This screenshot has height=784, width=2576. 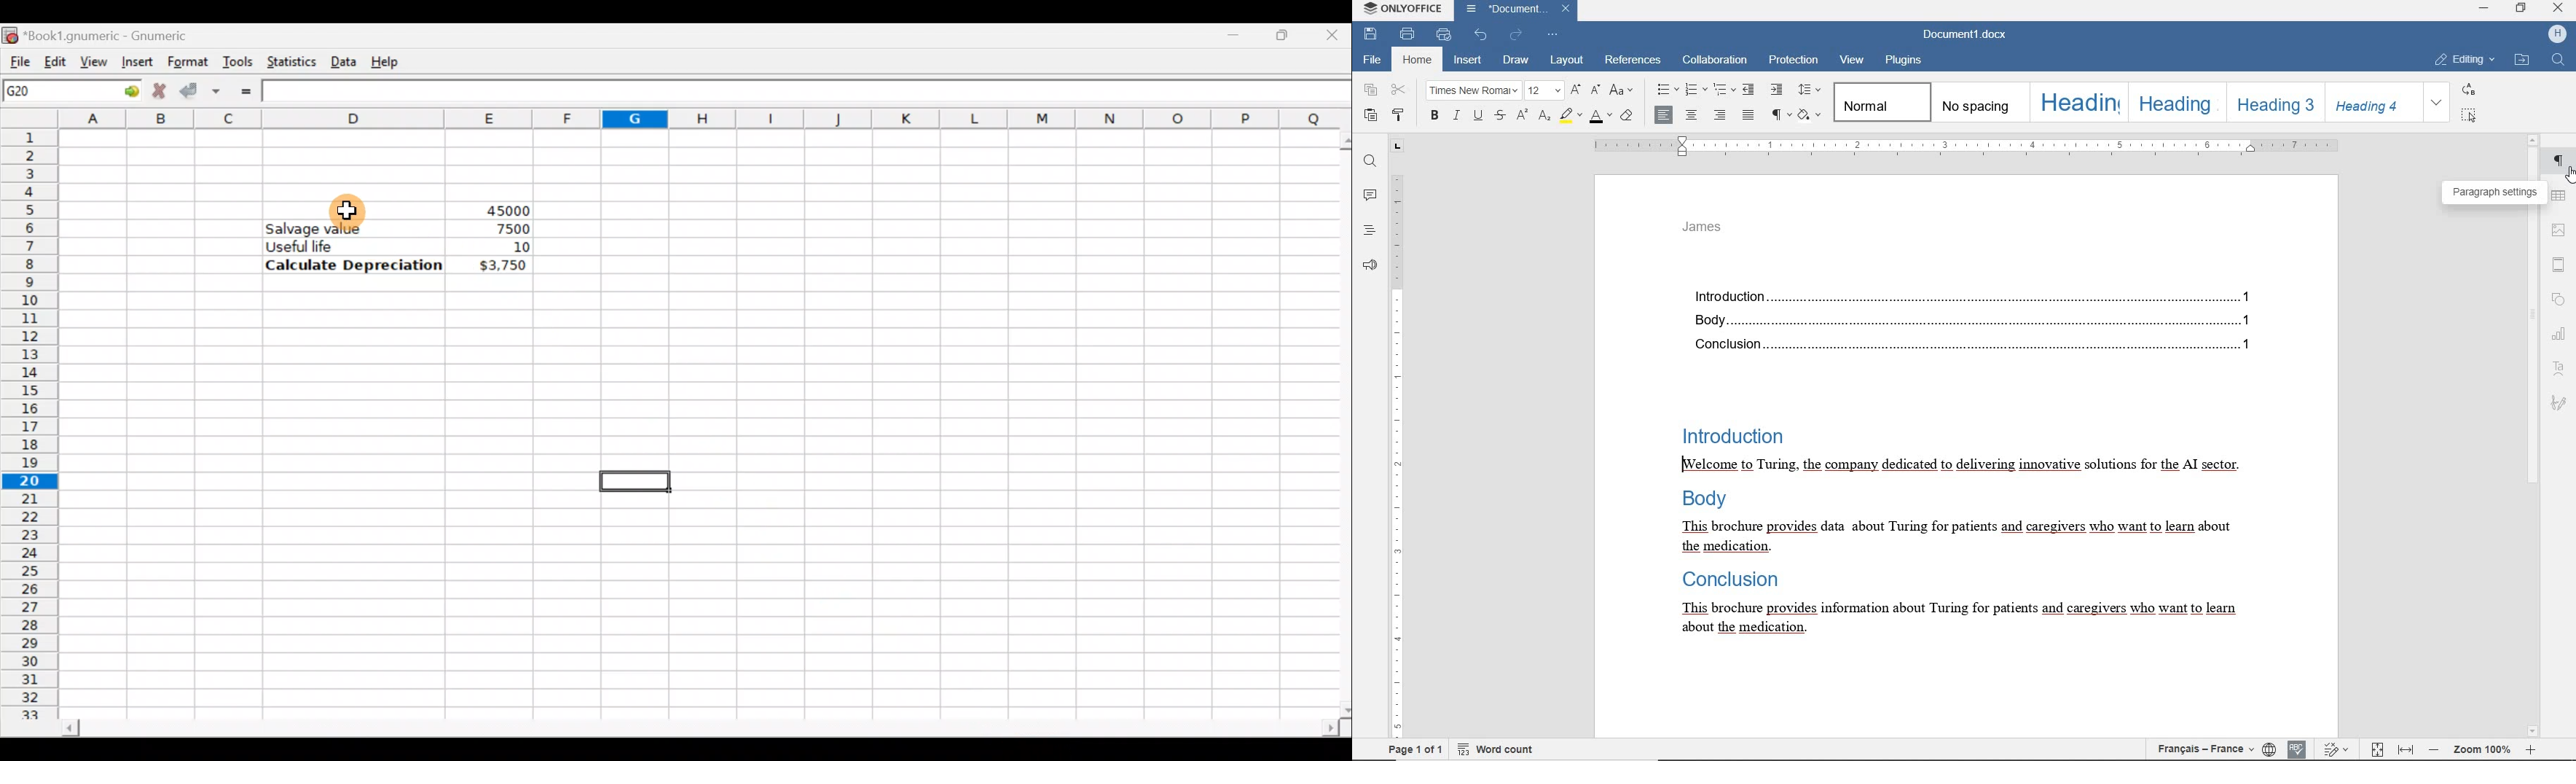 What do you see at coordinates (2567, 179) in the screenshot?
I see `cursor` at bounding box center [2567, 179].